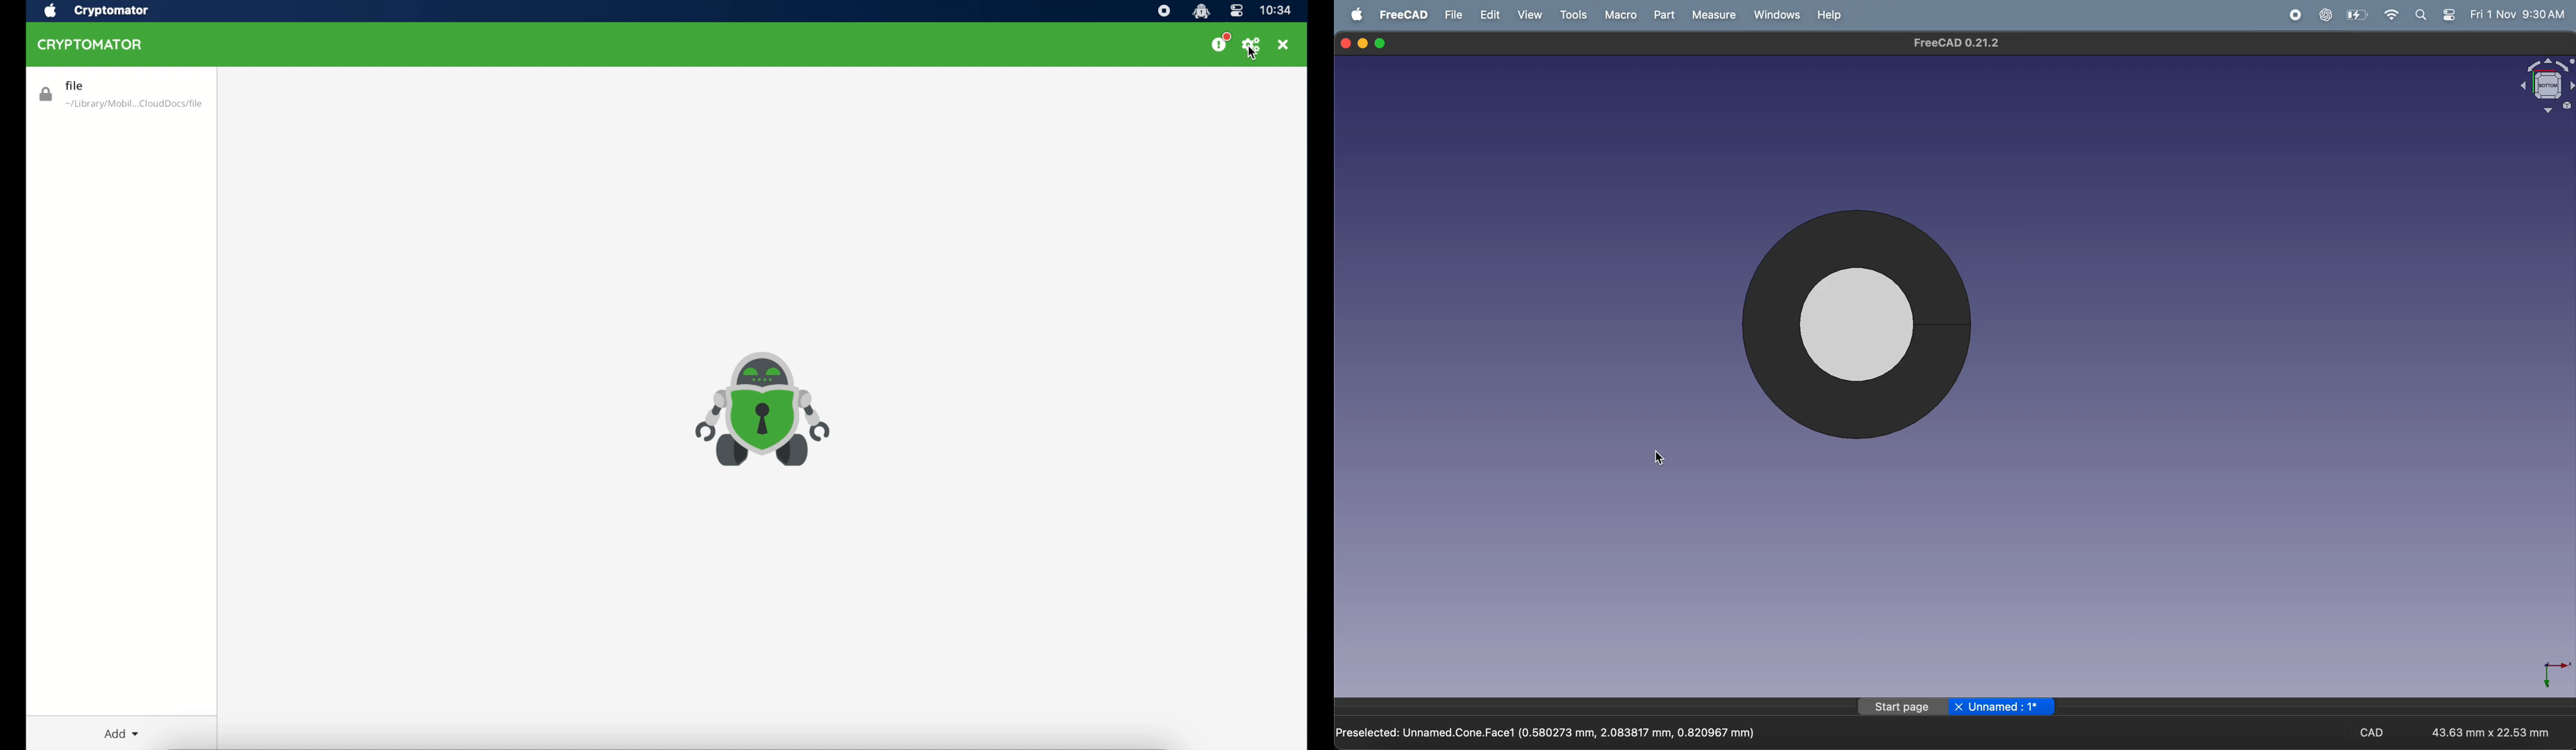  I want to click on FreeCAD 0.21.2, so click(1954, 43).